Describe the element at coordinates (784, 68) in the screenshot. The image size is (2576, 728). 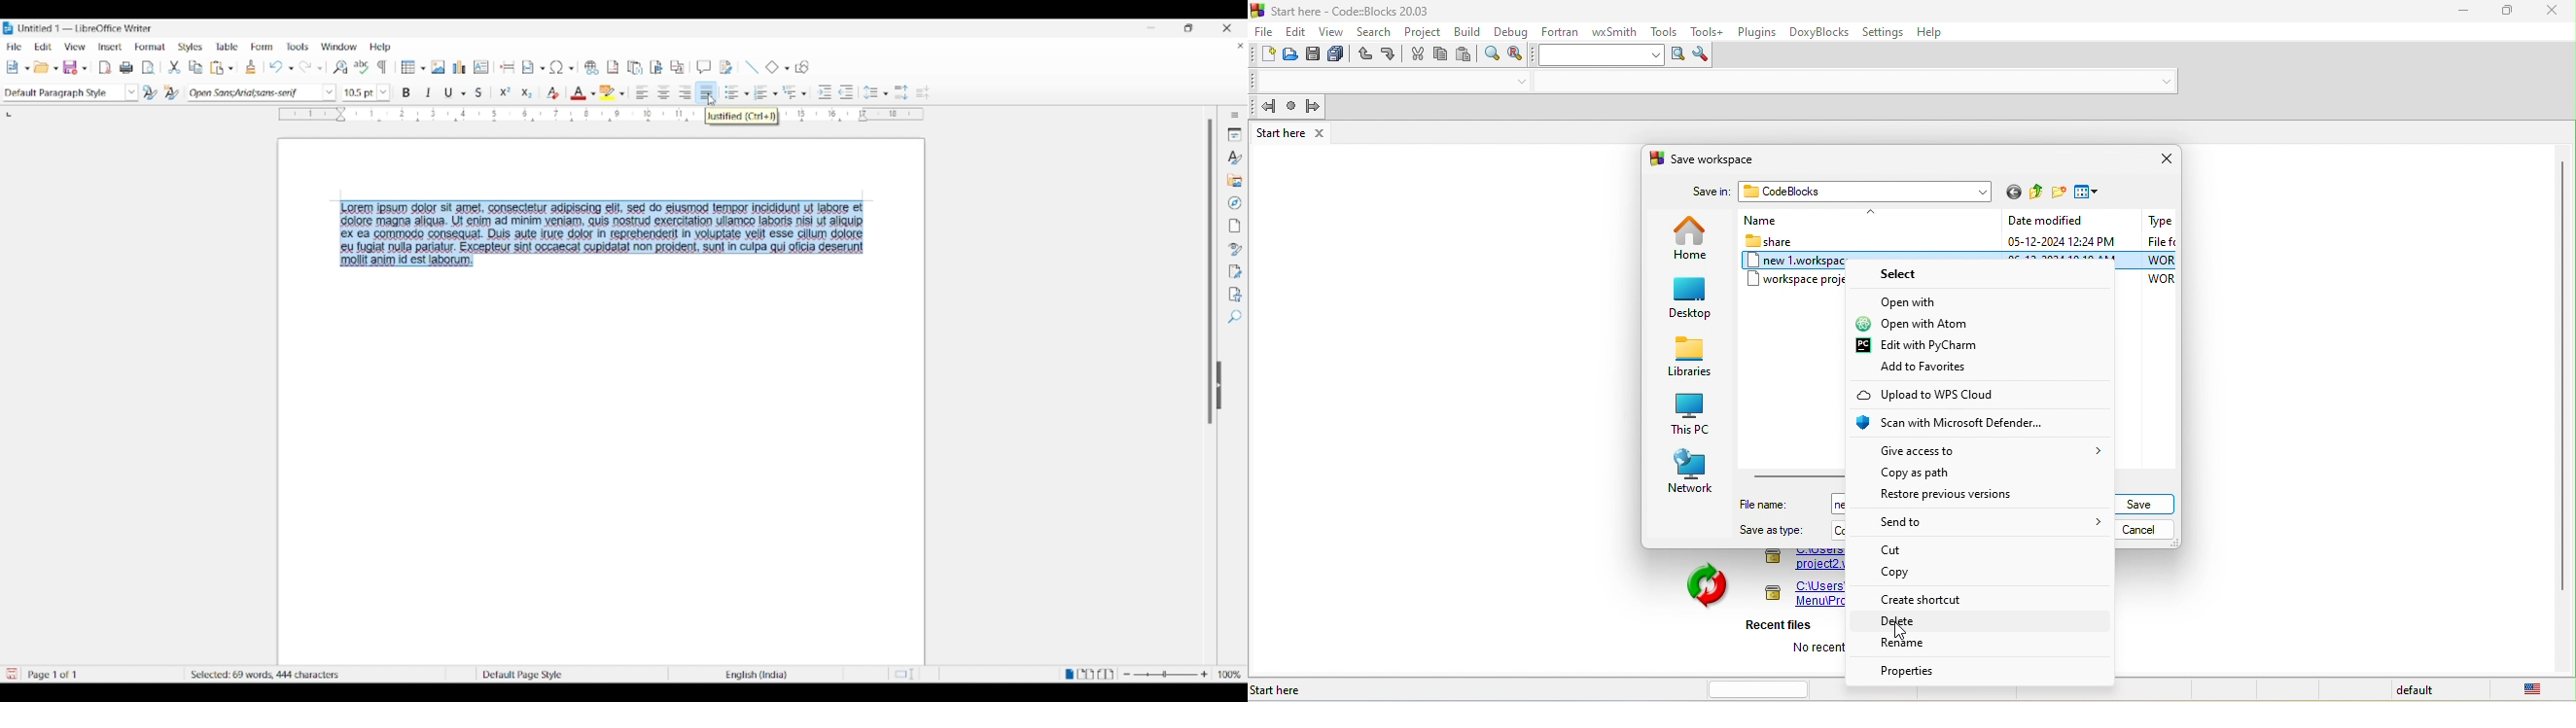
I see `Basic shape options` at that location.